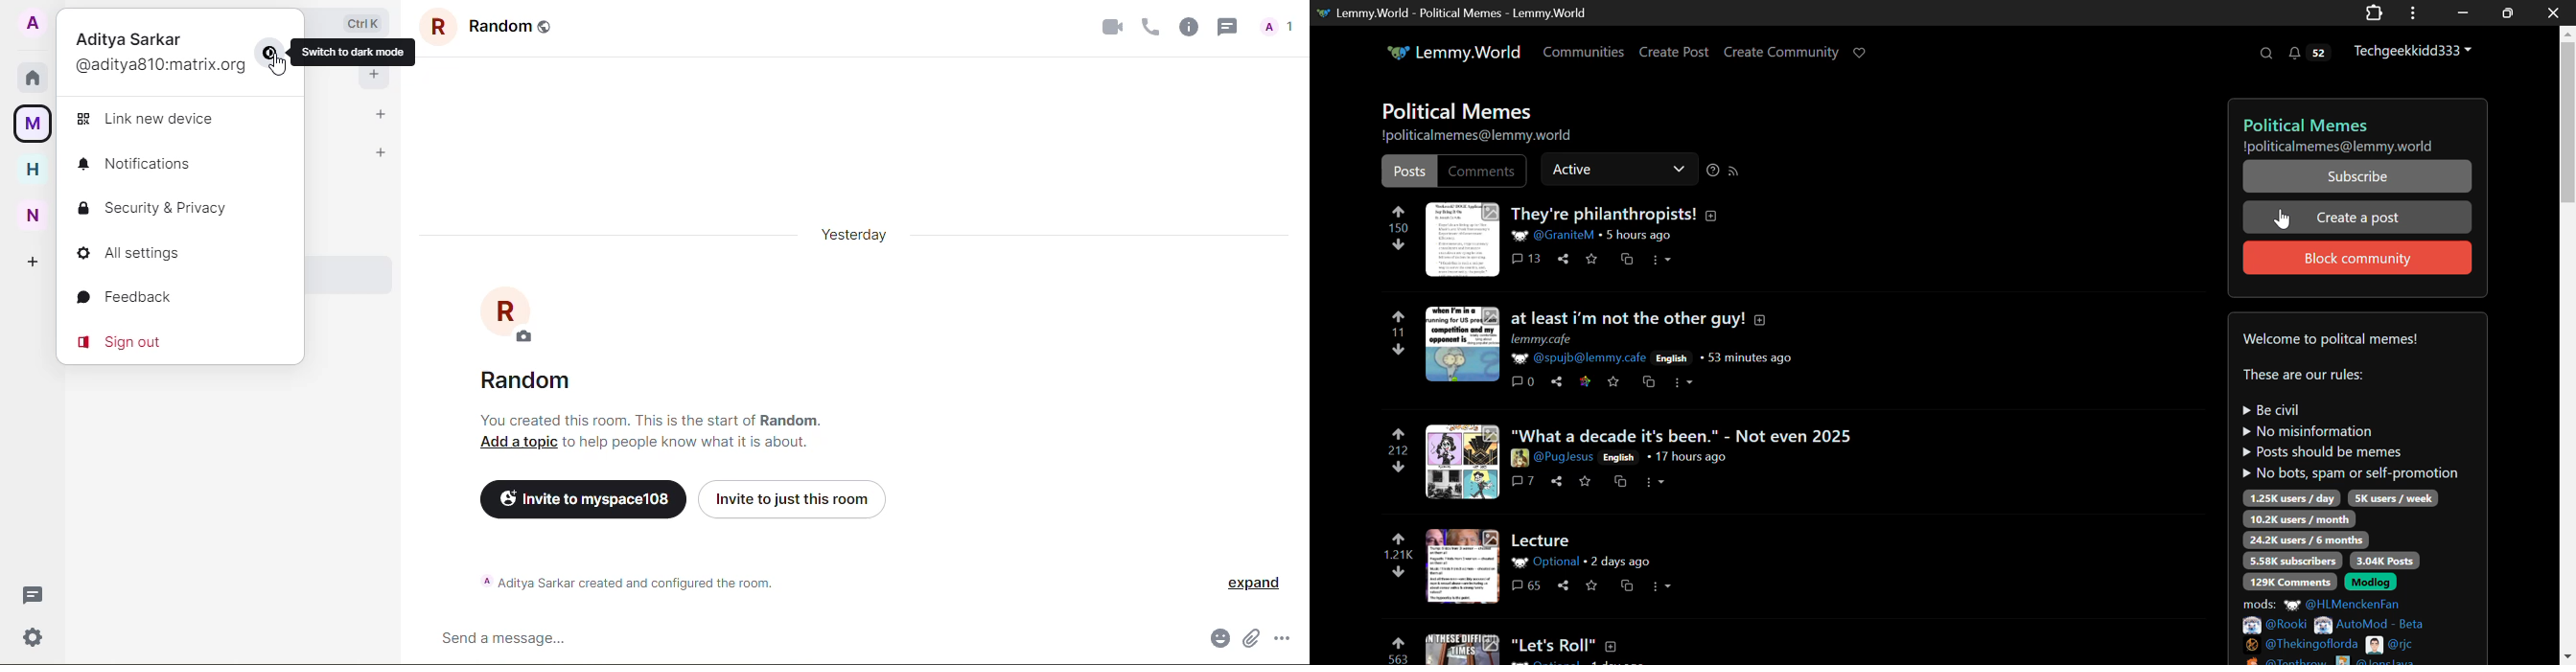  What do you see at coordinates (362, 21) in the screenshot?
I see `ctrl+k` at bounding box center [362, 21].